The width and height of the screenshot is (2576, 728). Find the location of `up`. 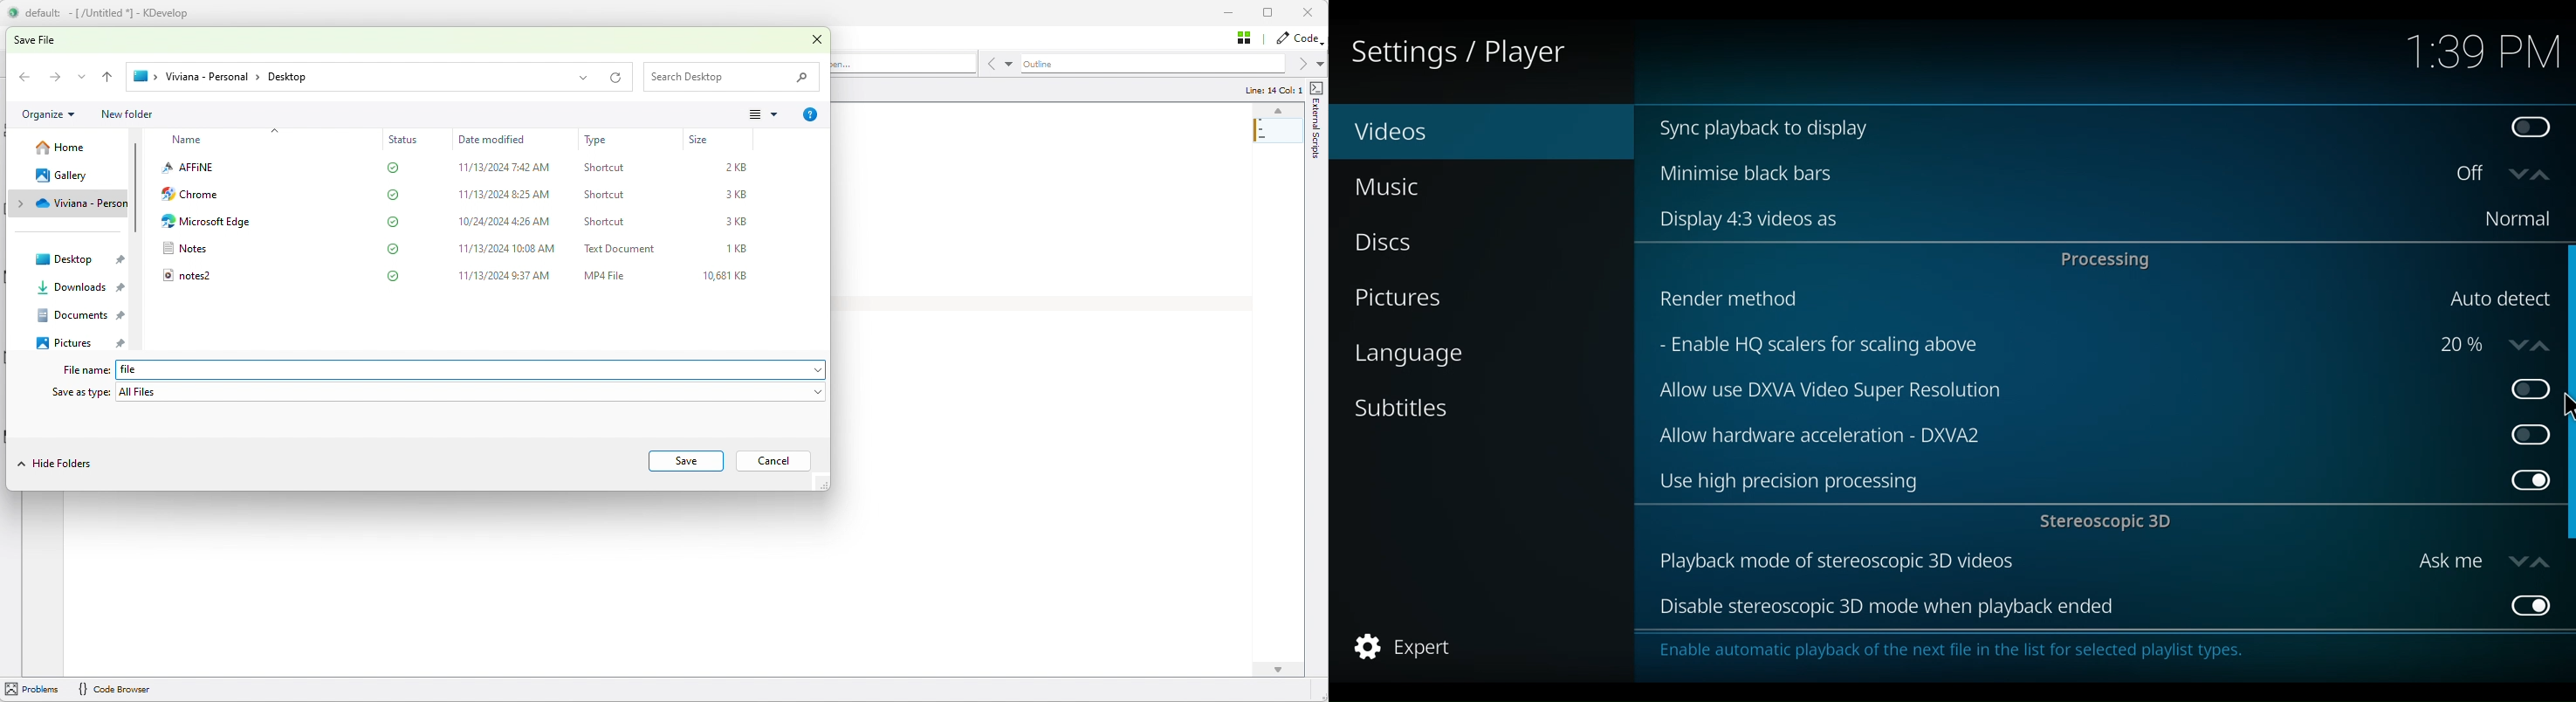

up is located at coordinates (2539, 561).